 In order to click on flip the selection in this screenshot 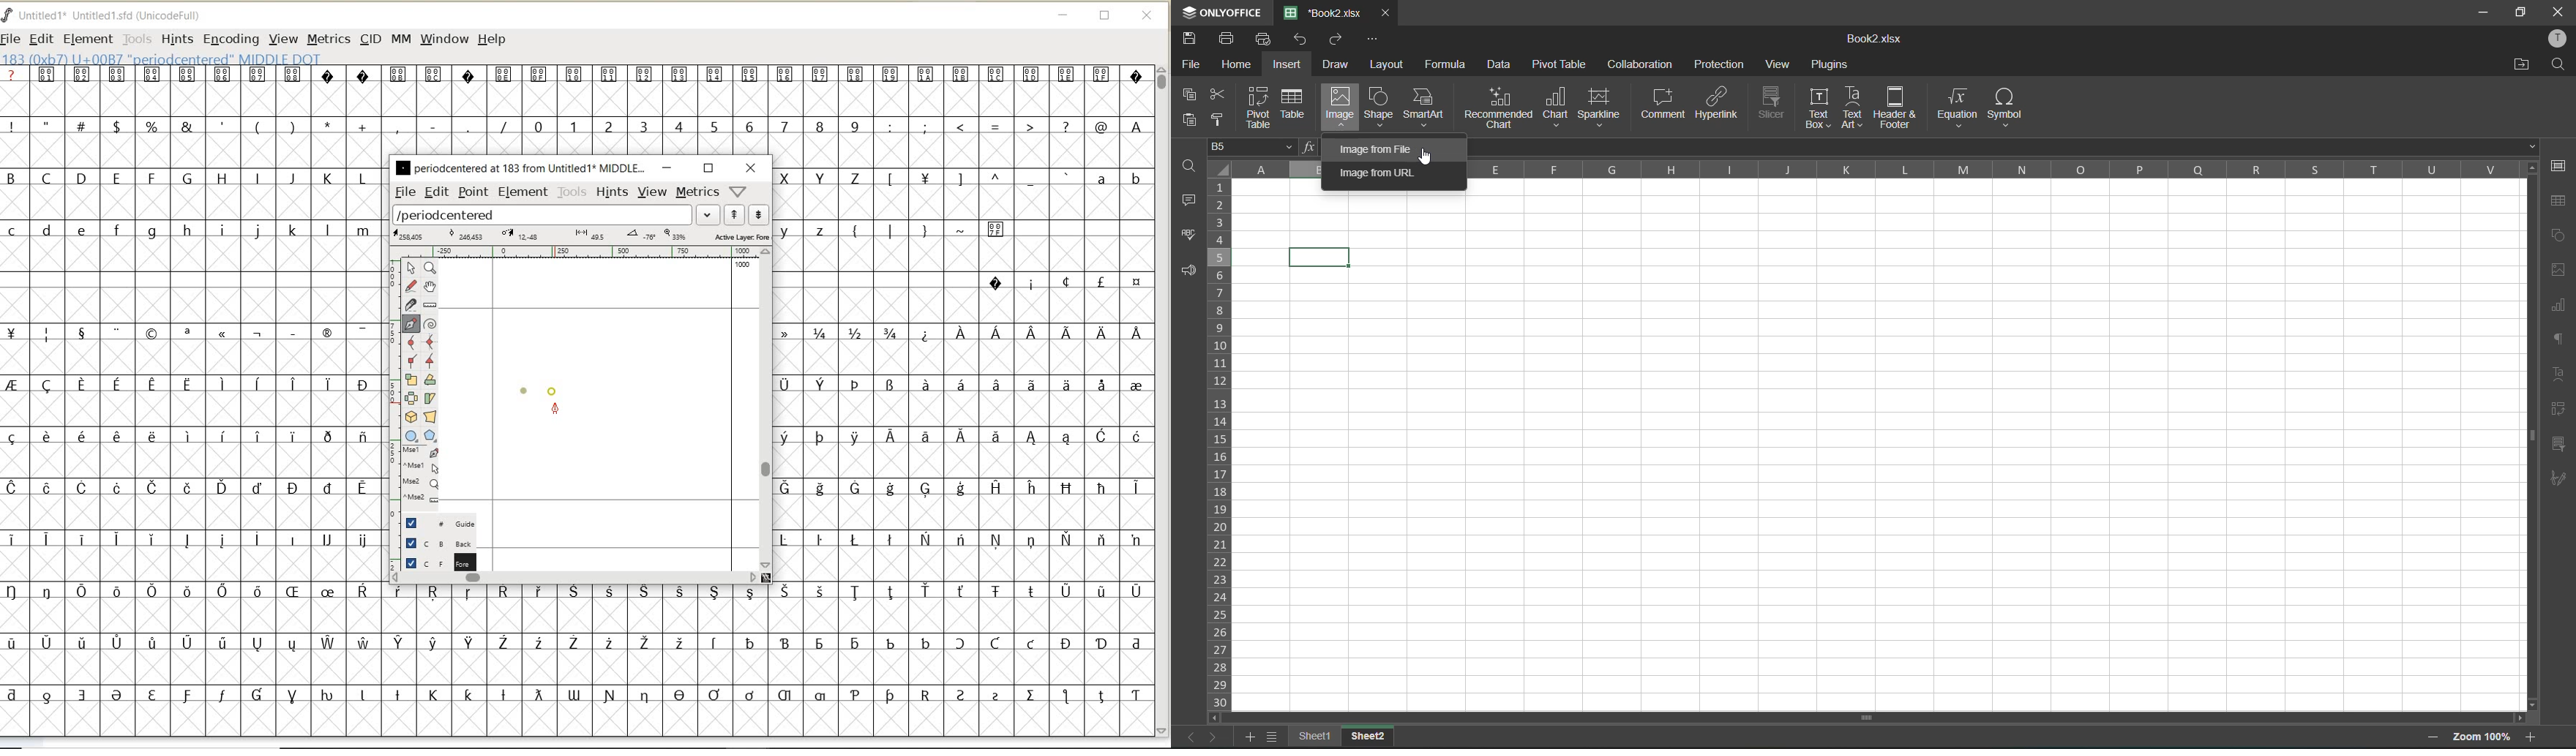, I will do `click(412, 398)`.